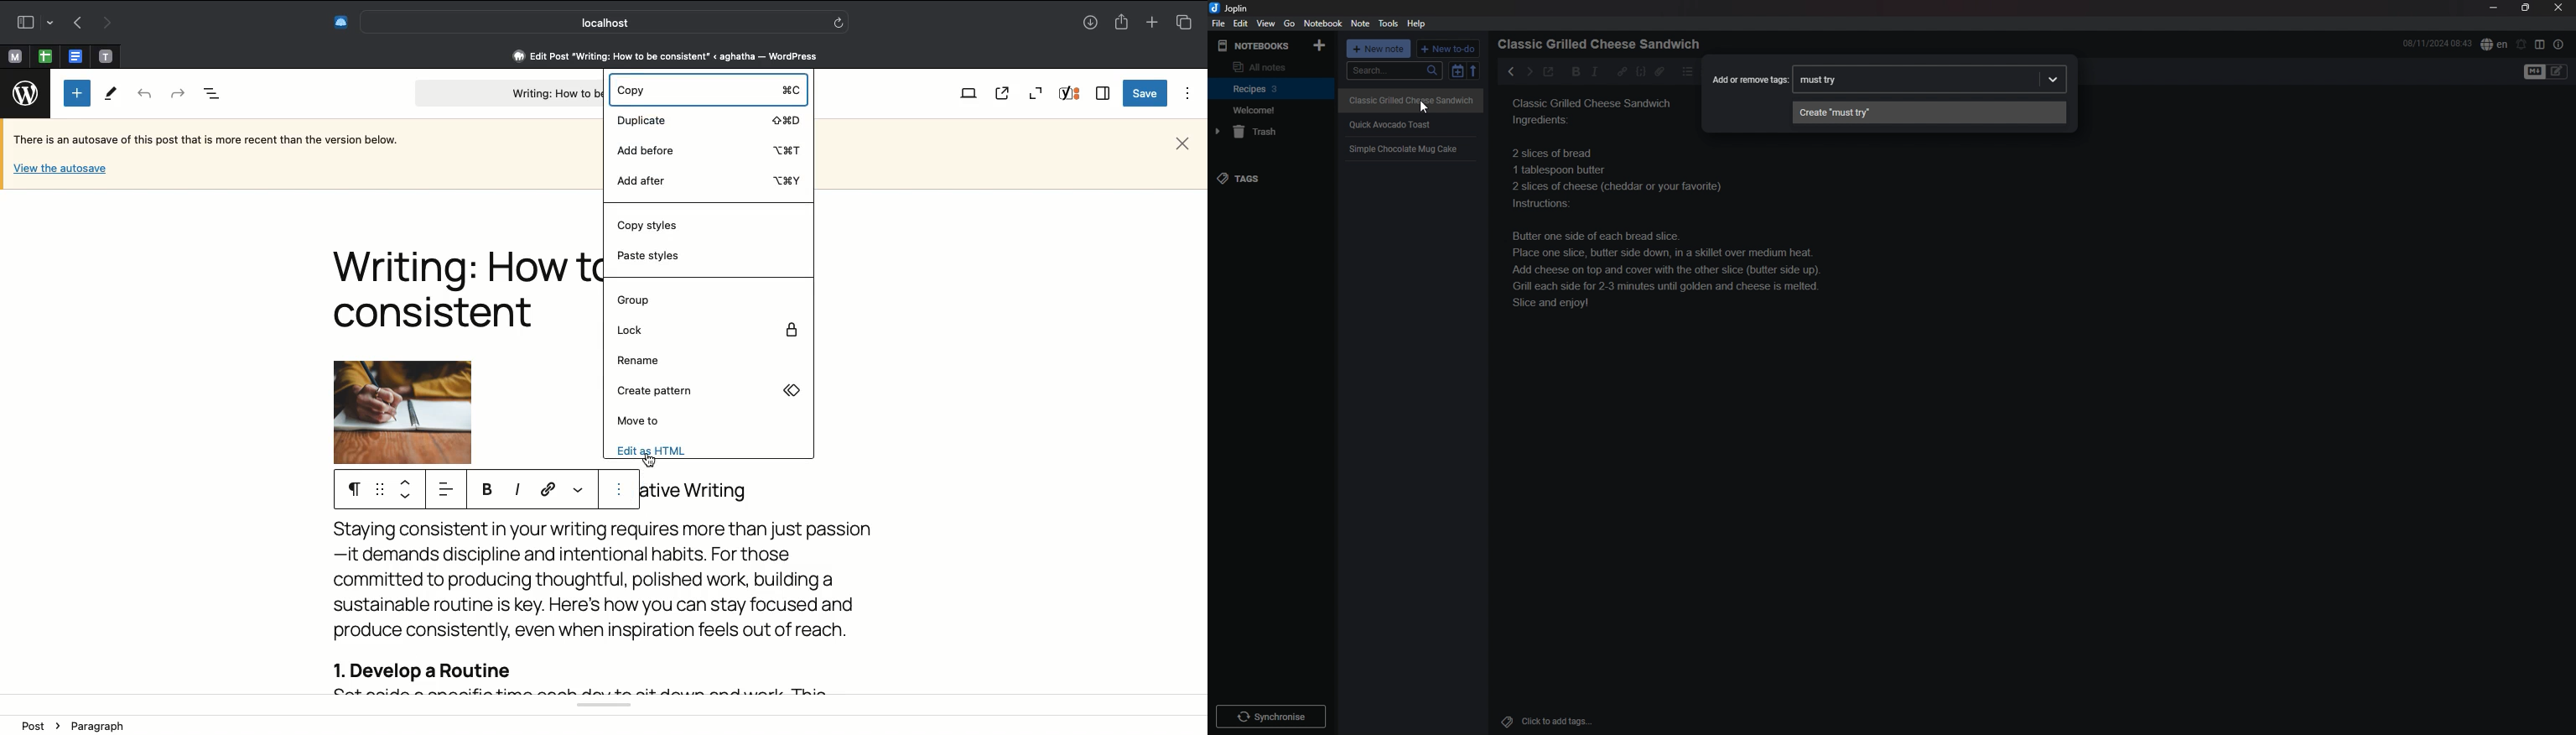 The height and width of the screenshot is (756, 2576). Describe the element at coordinates (75, 23) in the screenshot. I see `Previous page` at that location.